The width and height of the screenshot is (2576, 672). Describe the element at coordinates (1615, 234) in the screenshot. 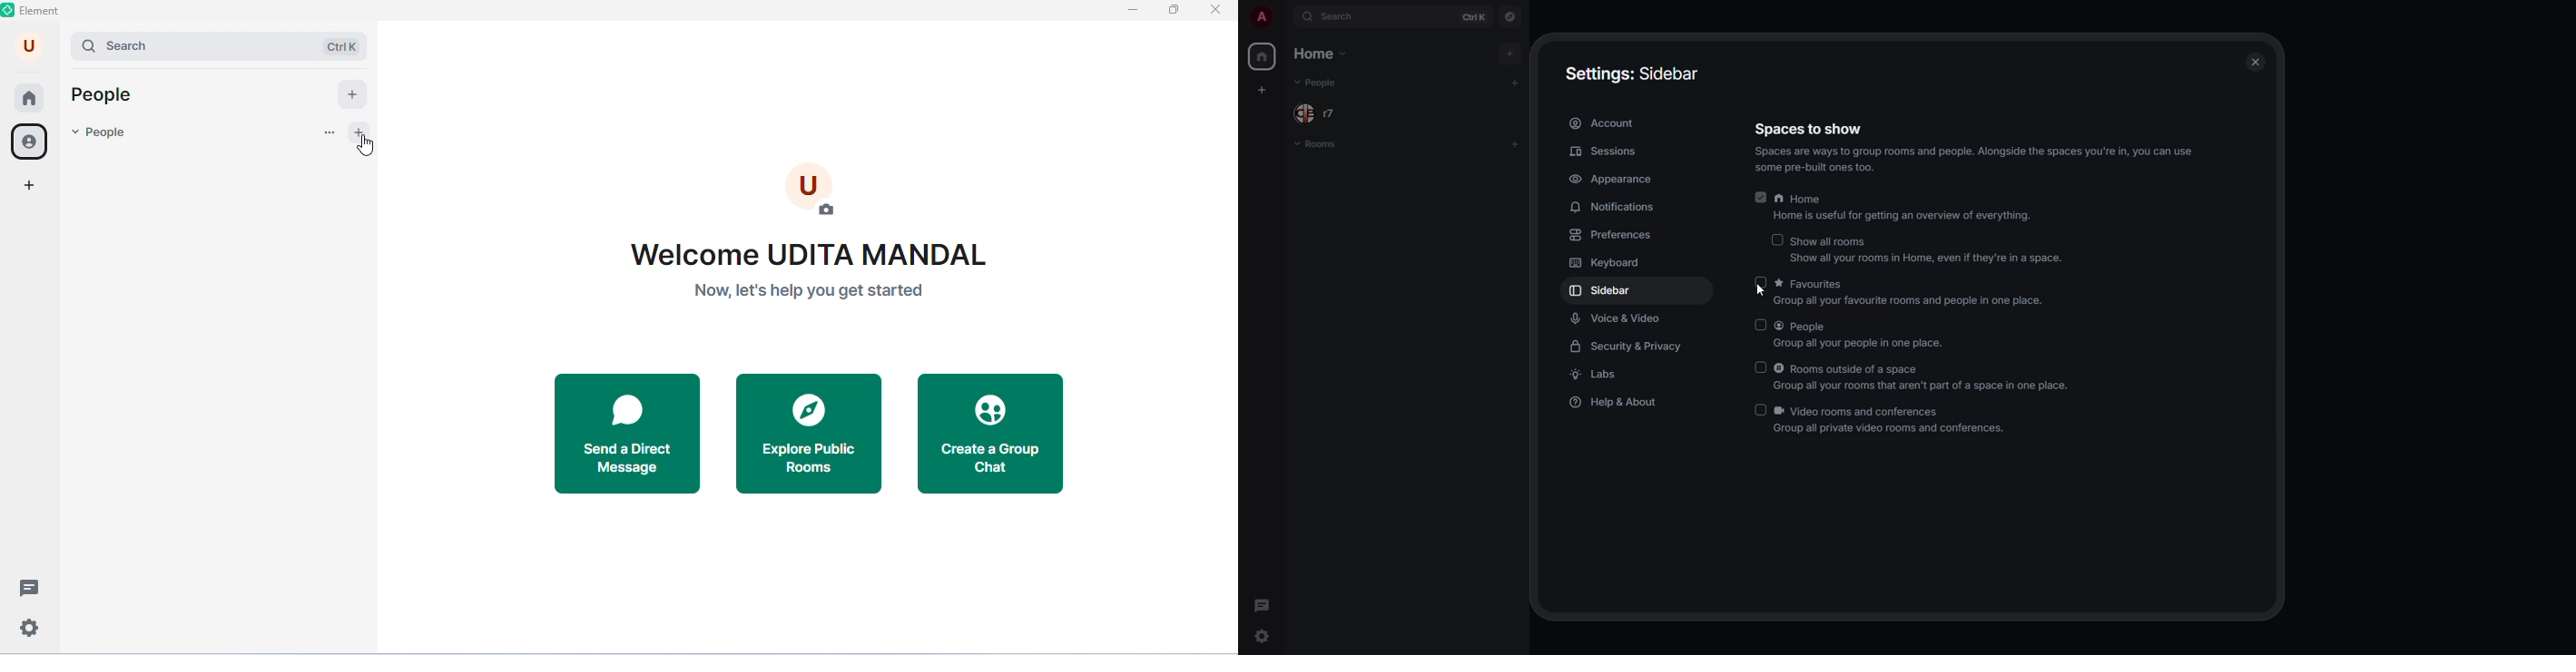

I see `preferences` at that location.